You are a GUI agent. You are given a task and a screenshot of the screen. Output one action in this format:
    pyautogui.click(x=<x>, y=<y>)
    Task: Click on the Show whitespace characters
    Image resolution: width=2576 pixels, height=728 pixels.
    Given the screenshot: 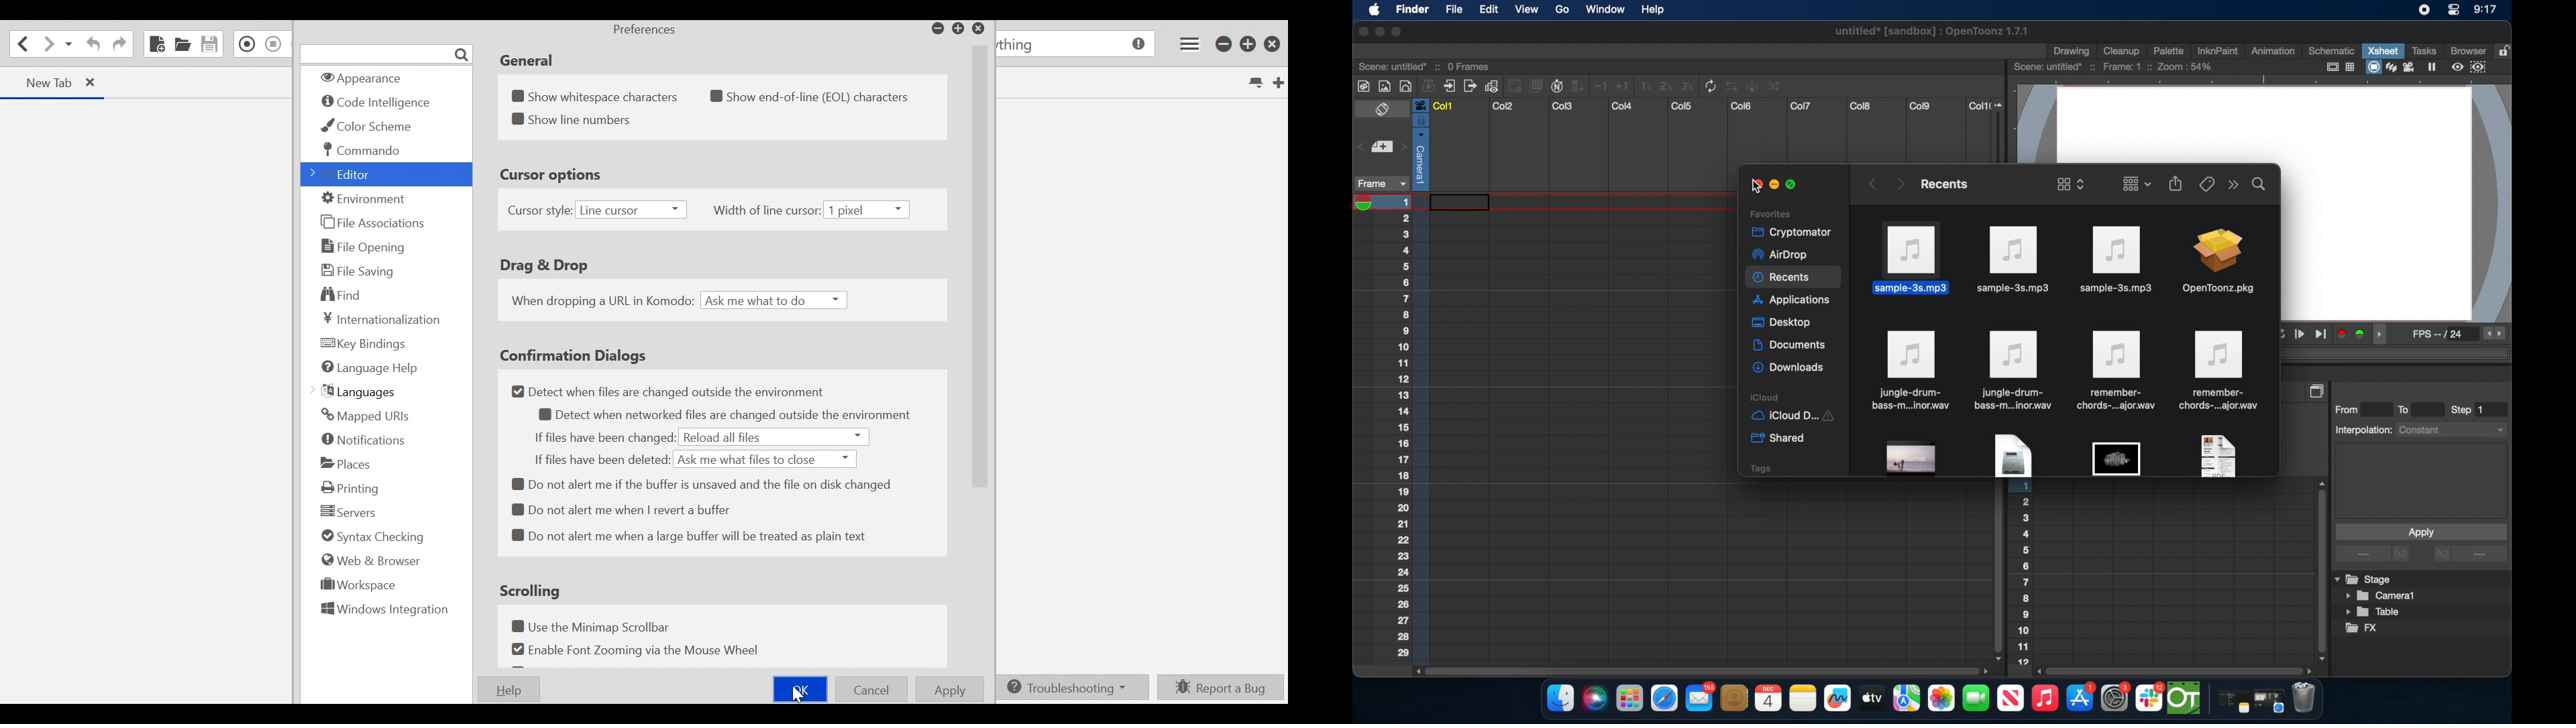 What is the action you would take?
    pyautogui.click(x=597, y=93)
    